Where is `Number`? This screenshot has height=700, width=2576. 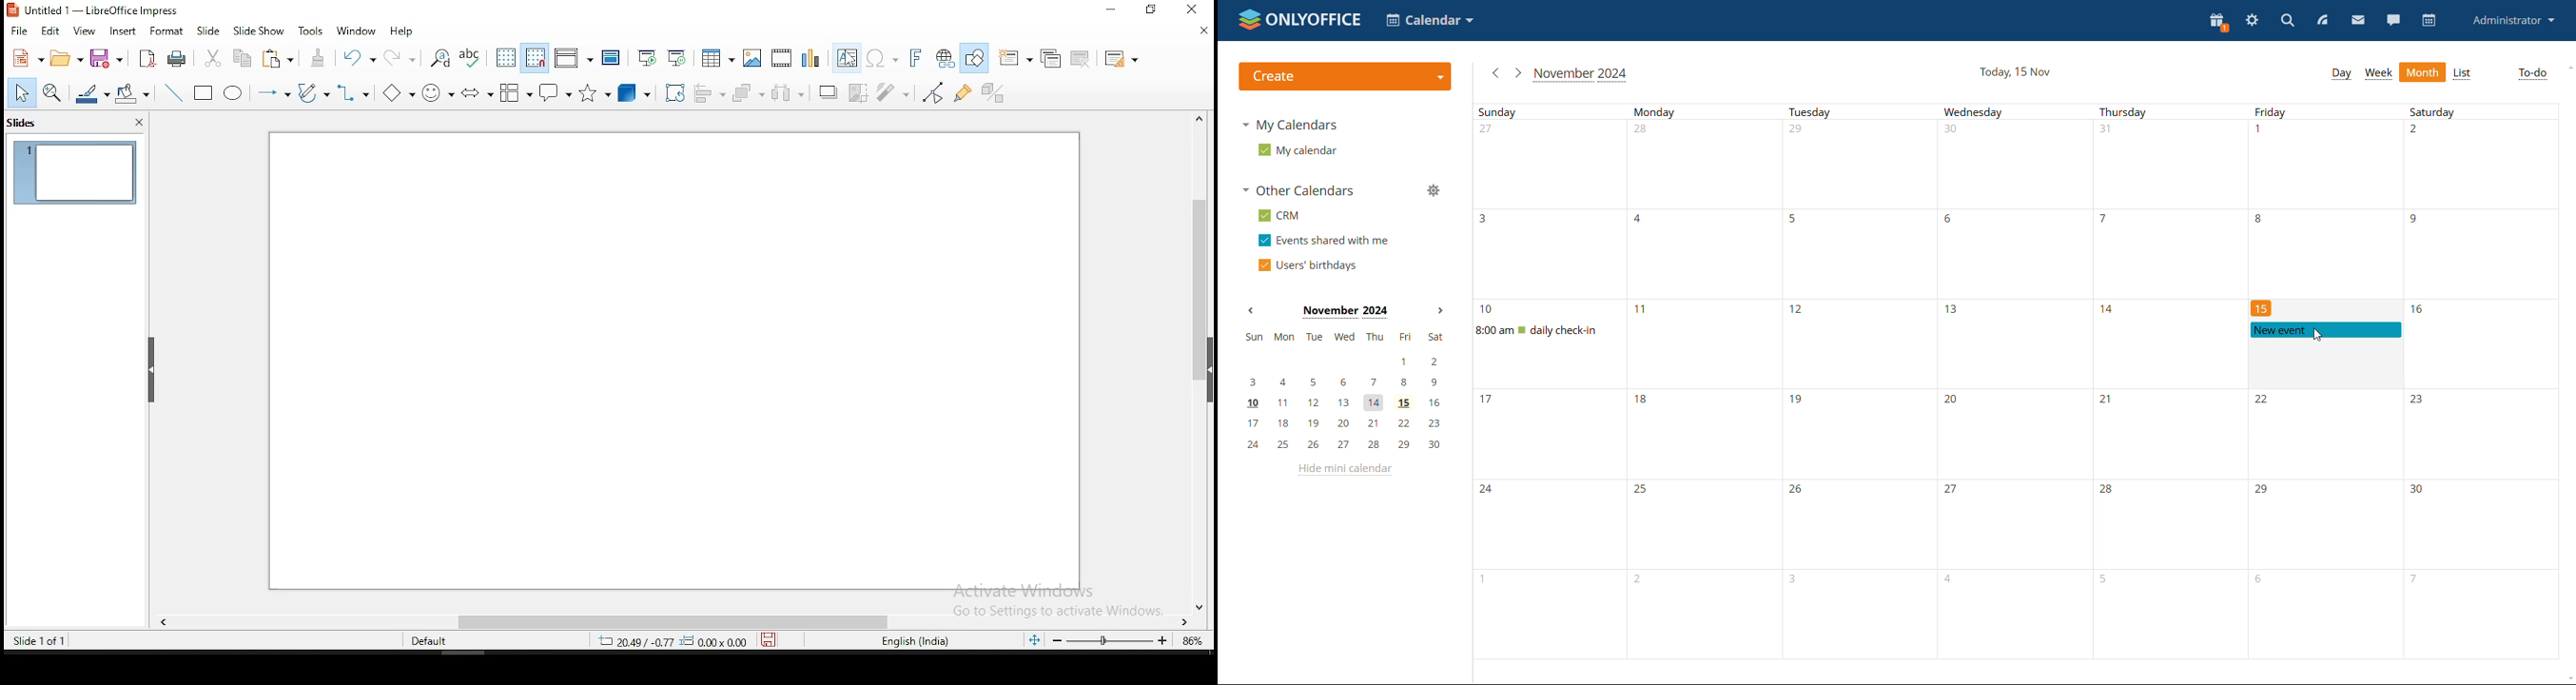
Number is located at coordinates (1639, 221).